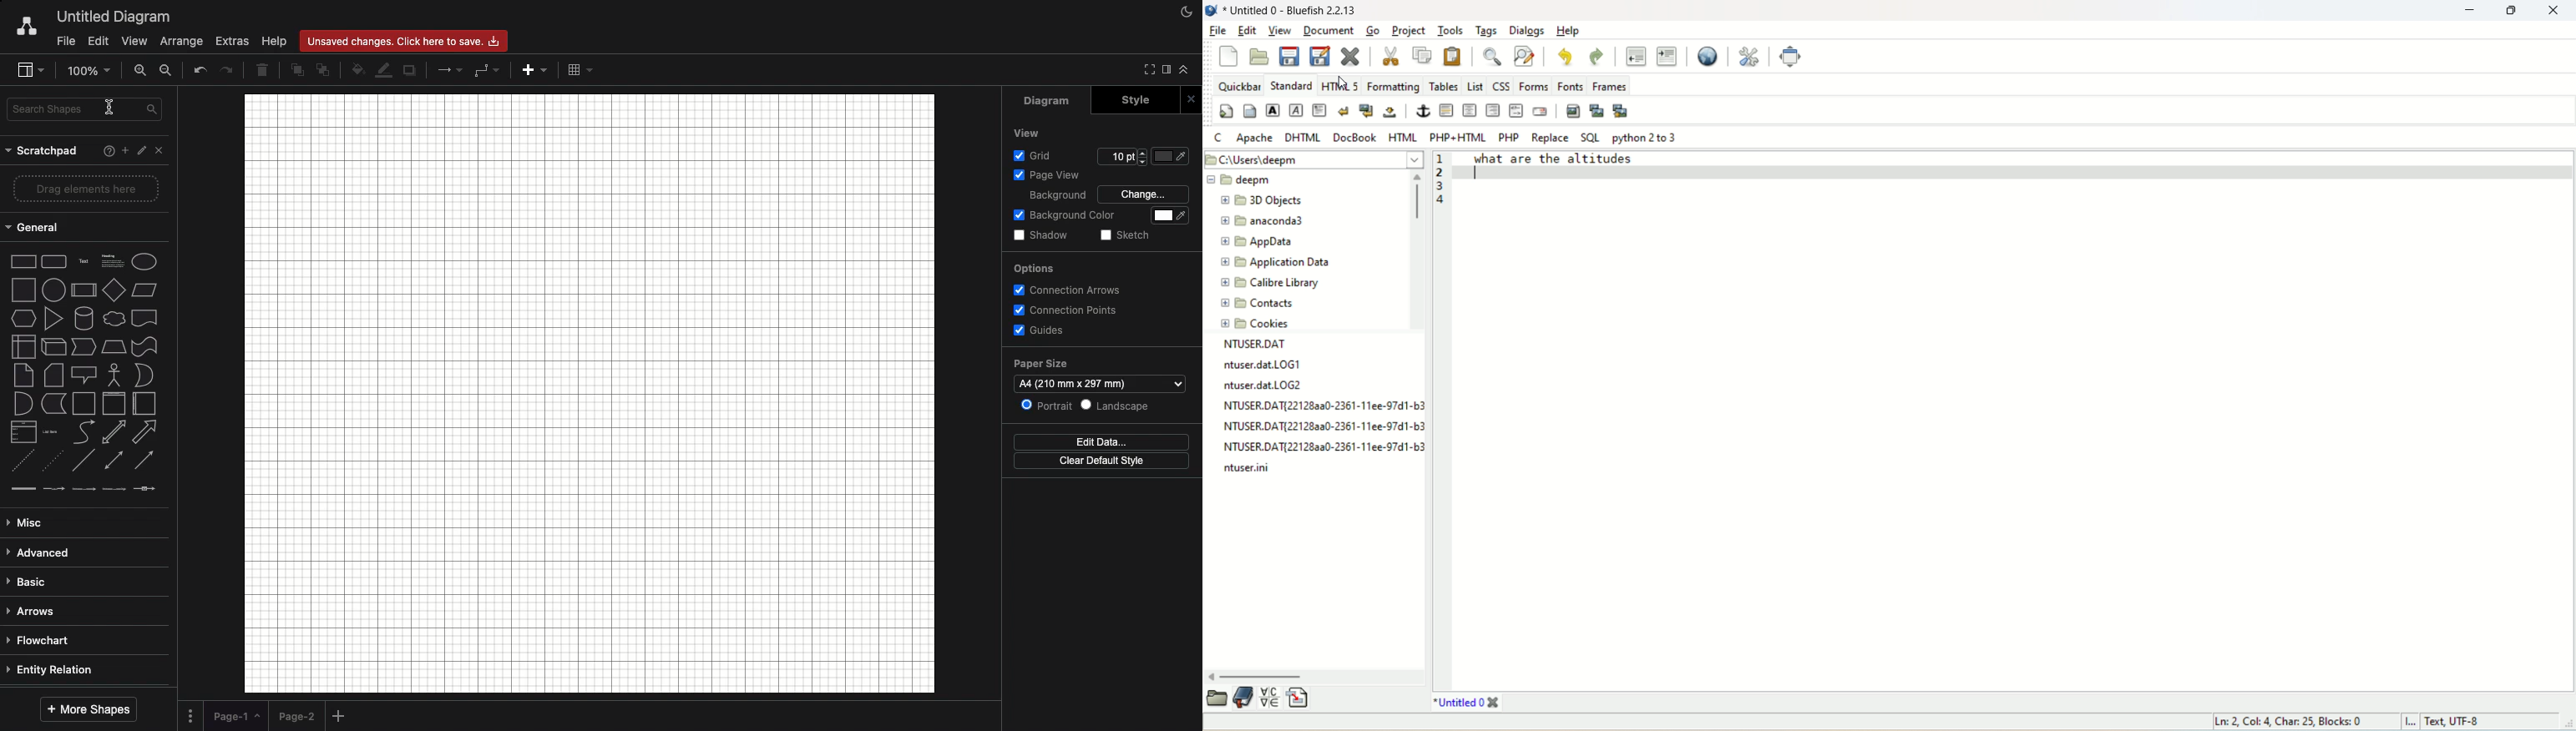  Describe the element at coordinates (1551, 137) in the screenshot. I see `REPLACE` at that location.